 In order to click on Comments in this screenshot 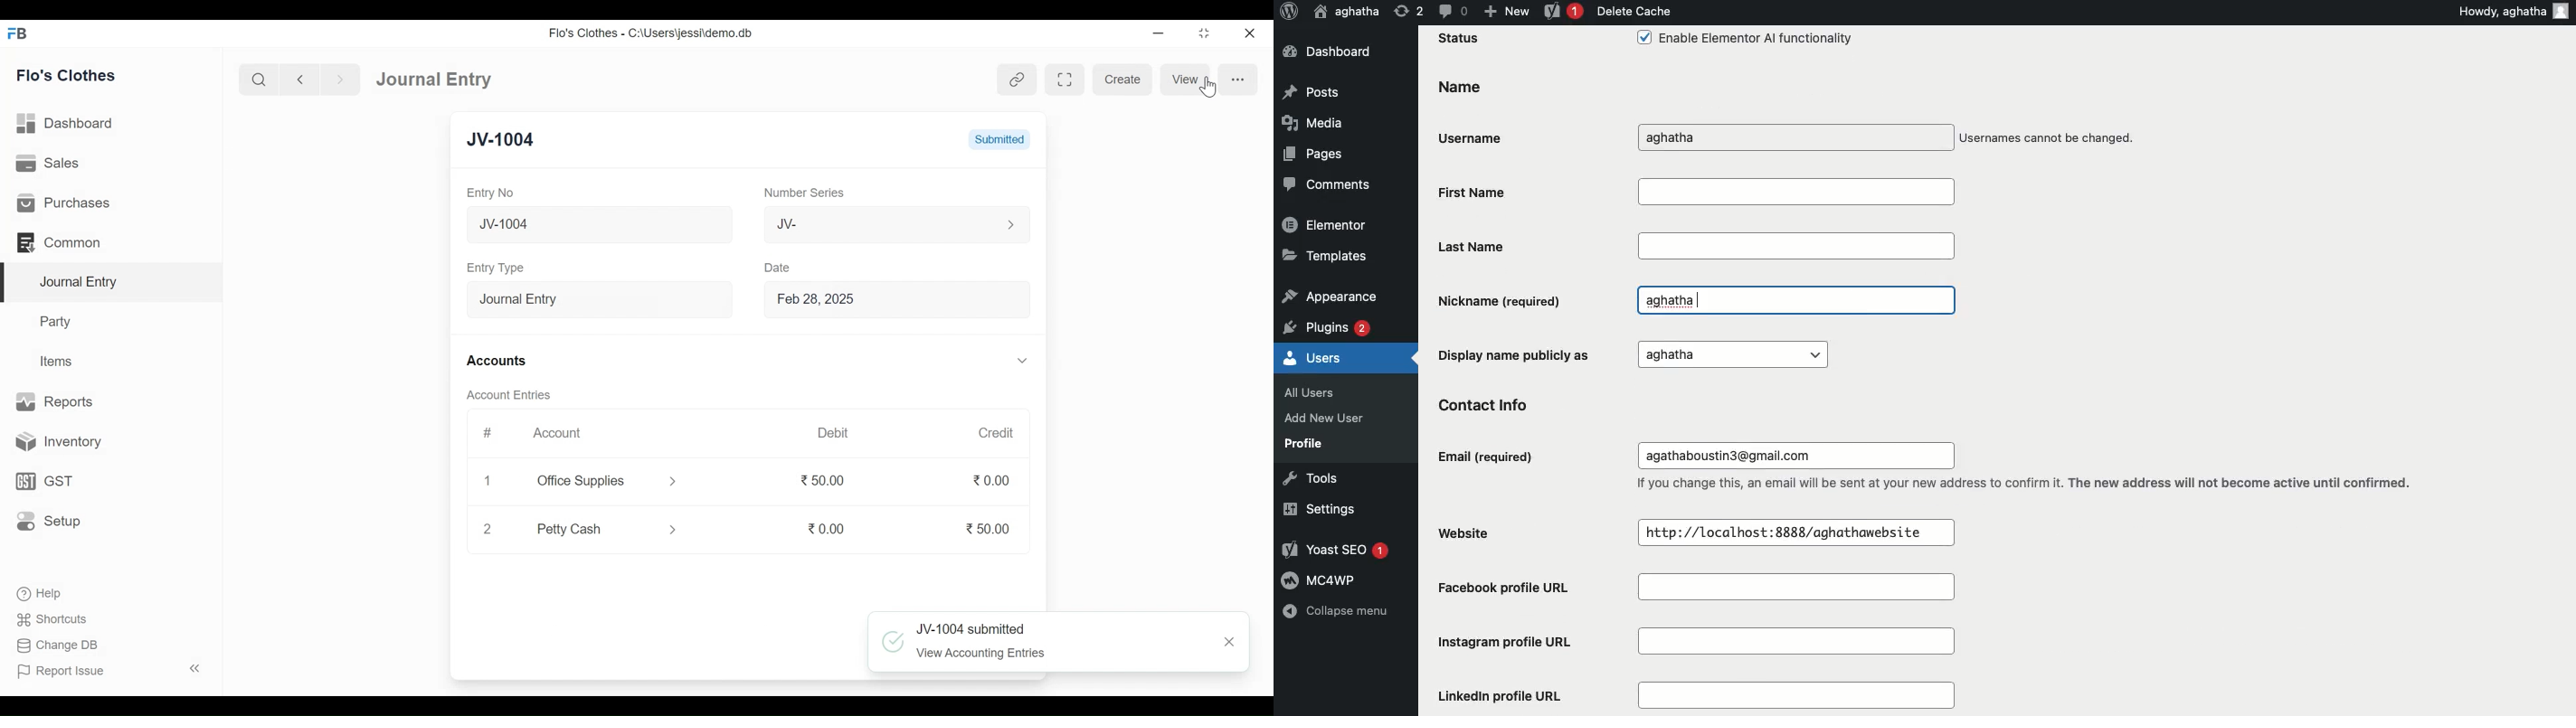, I will do `click(1328, 185)`.